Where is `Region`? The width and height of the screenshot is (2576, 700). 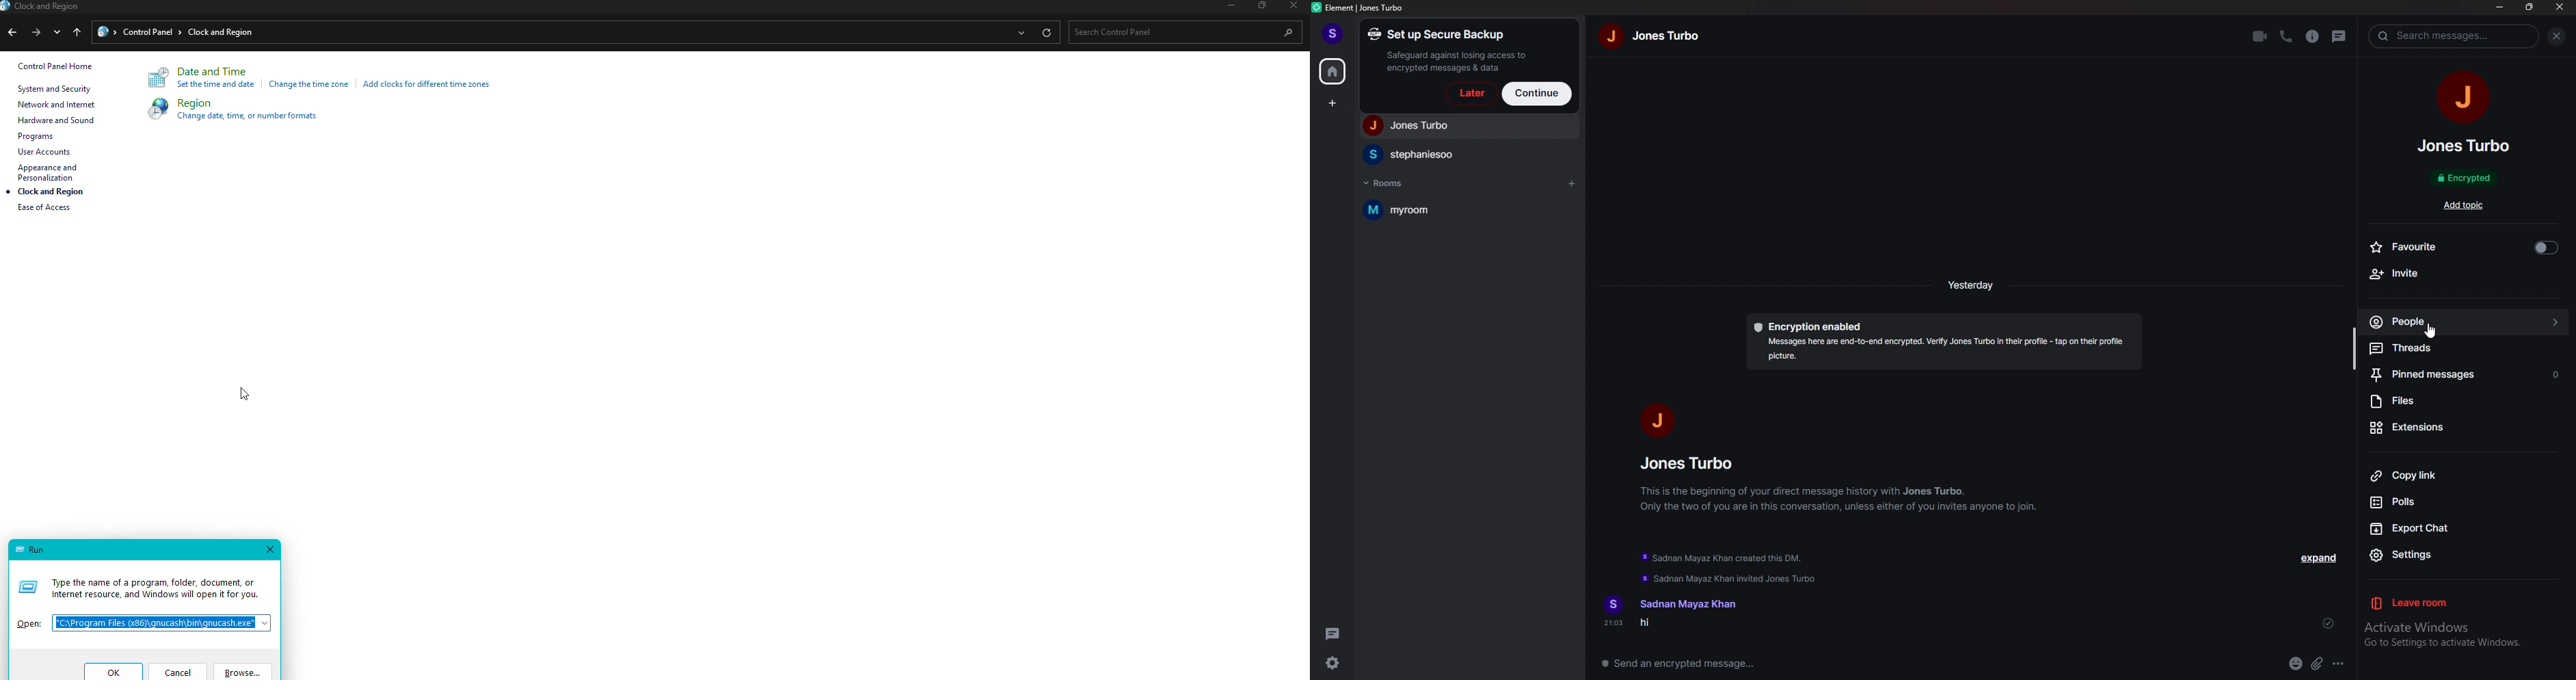 Region is located at coordinates (195, 103).